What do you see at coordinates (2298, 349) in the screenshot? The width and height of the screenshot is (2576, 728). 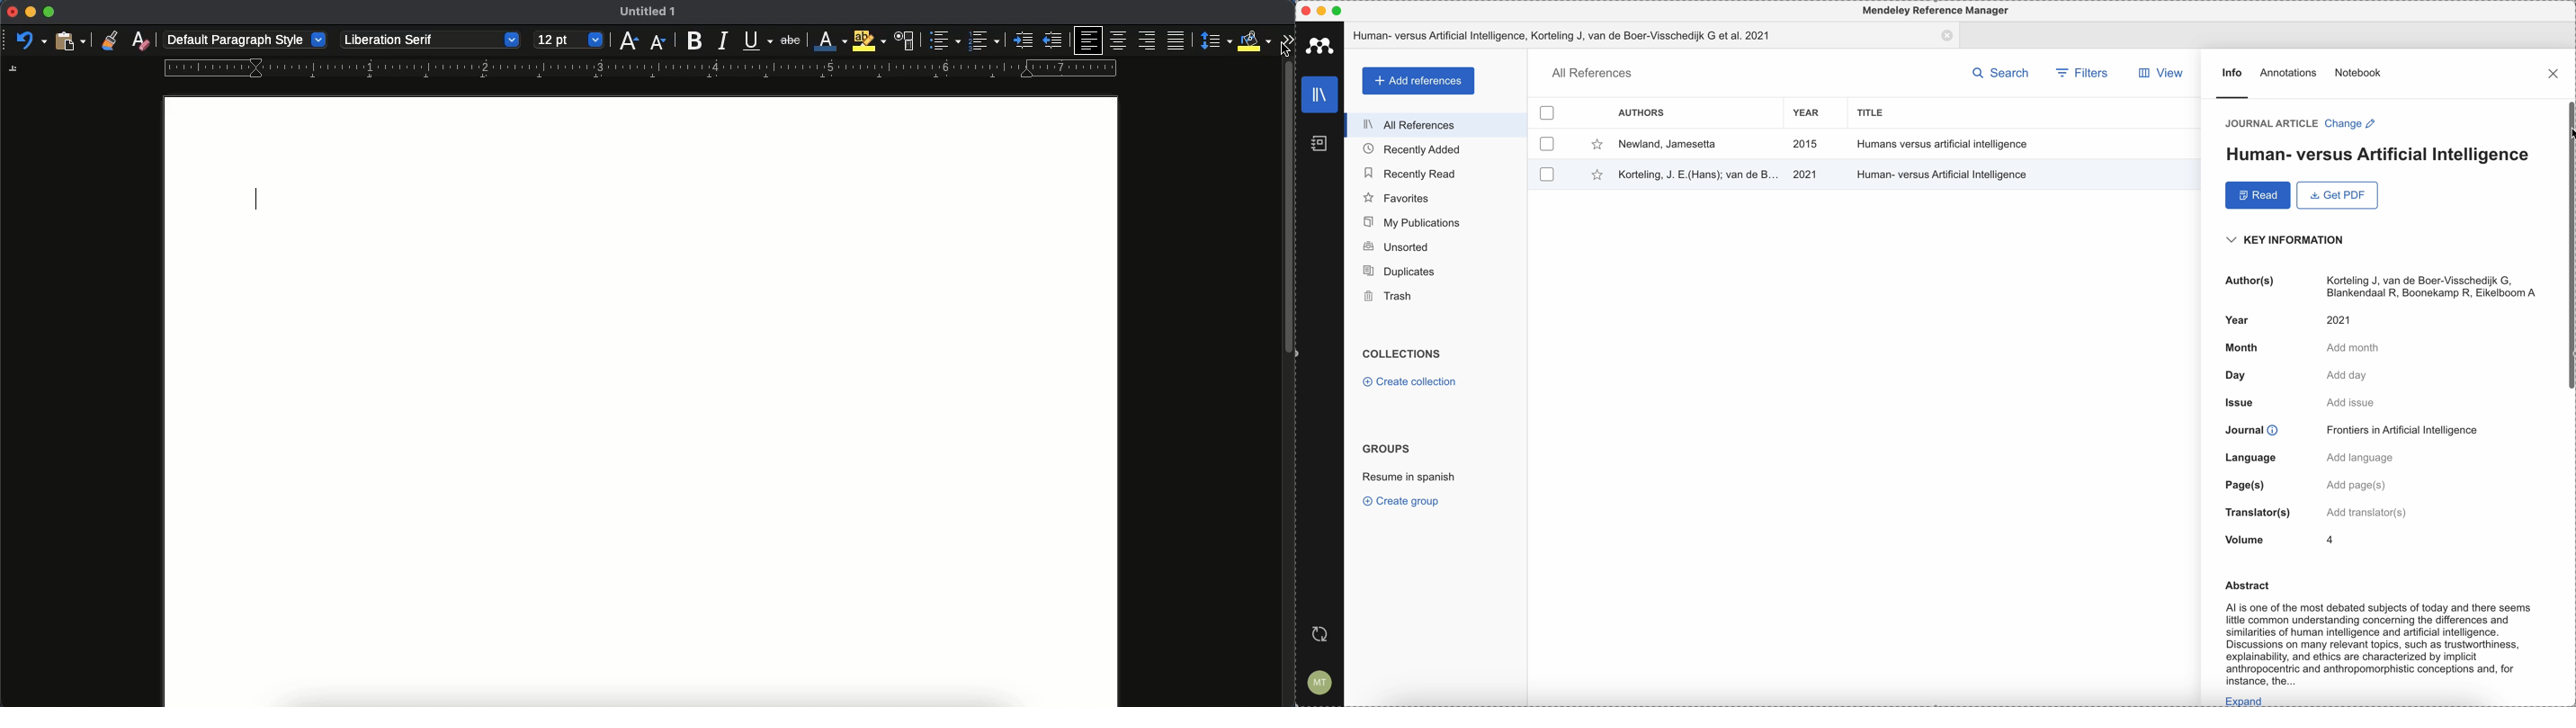 I see `month add month` at bounding box center [2298, 349].